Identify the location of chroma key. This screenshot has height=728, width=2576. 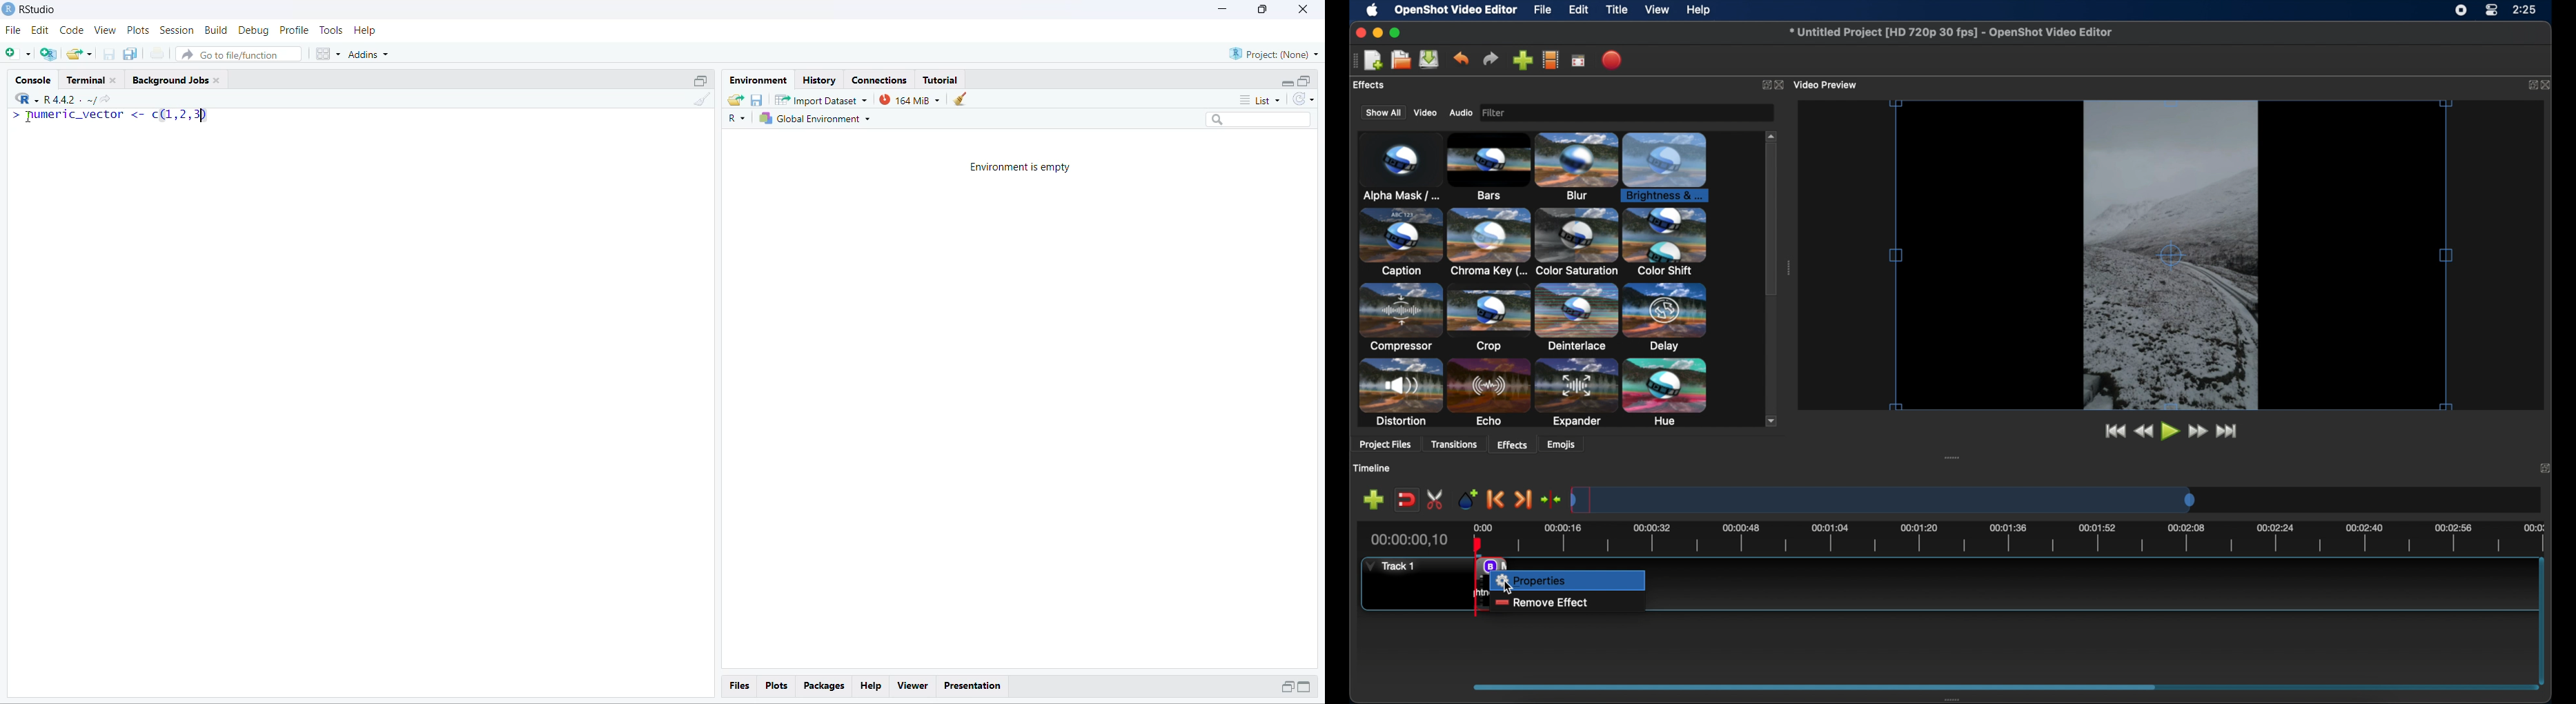
(1489, 242).